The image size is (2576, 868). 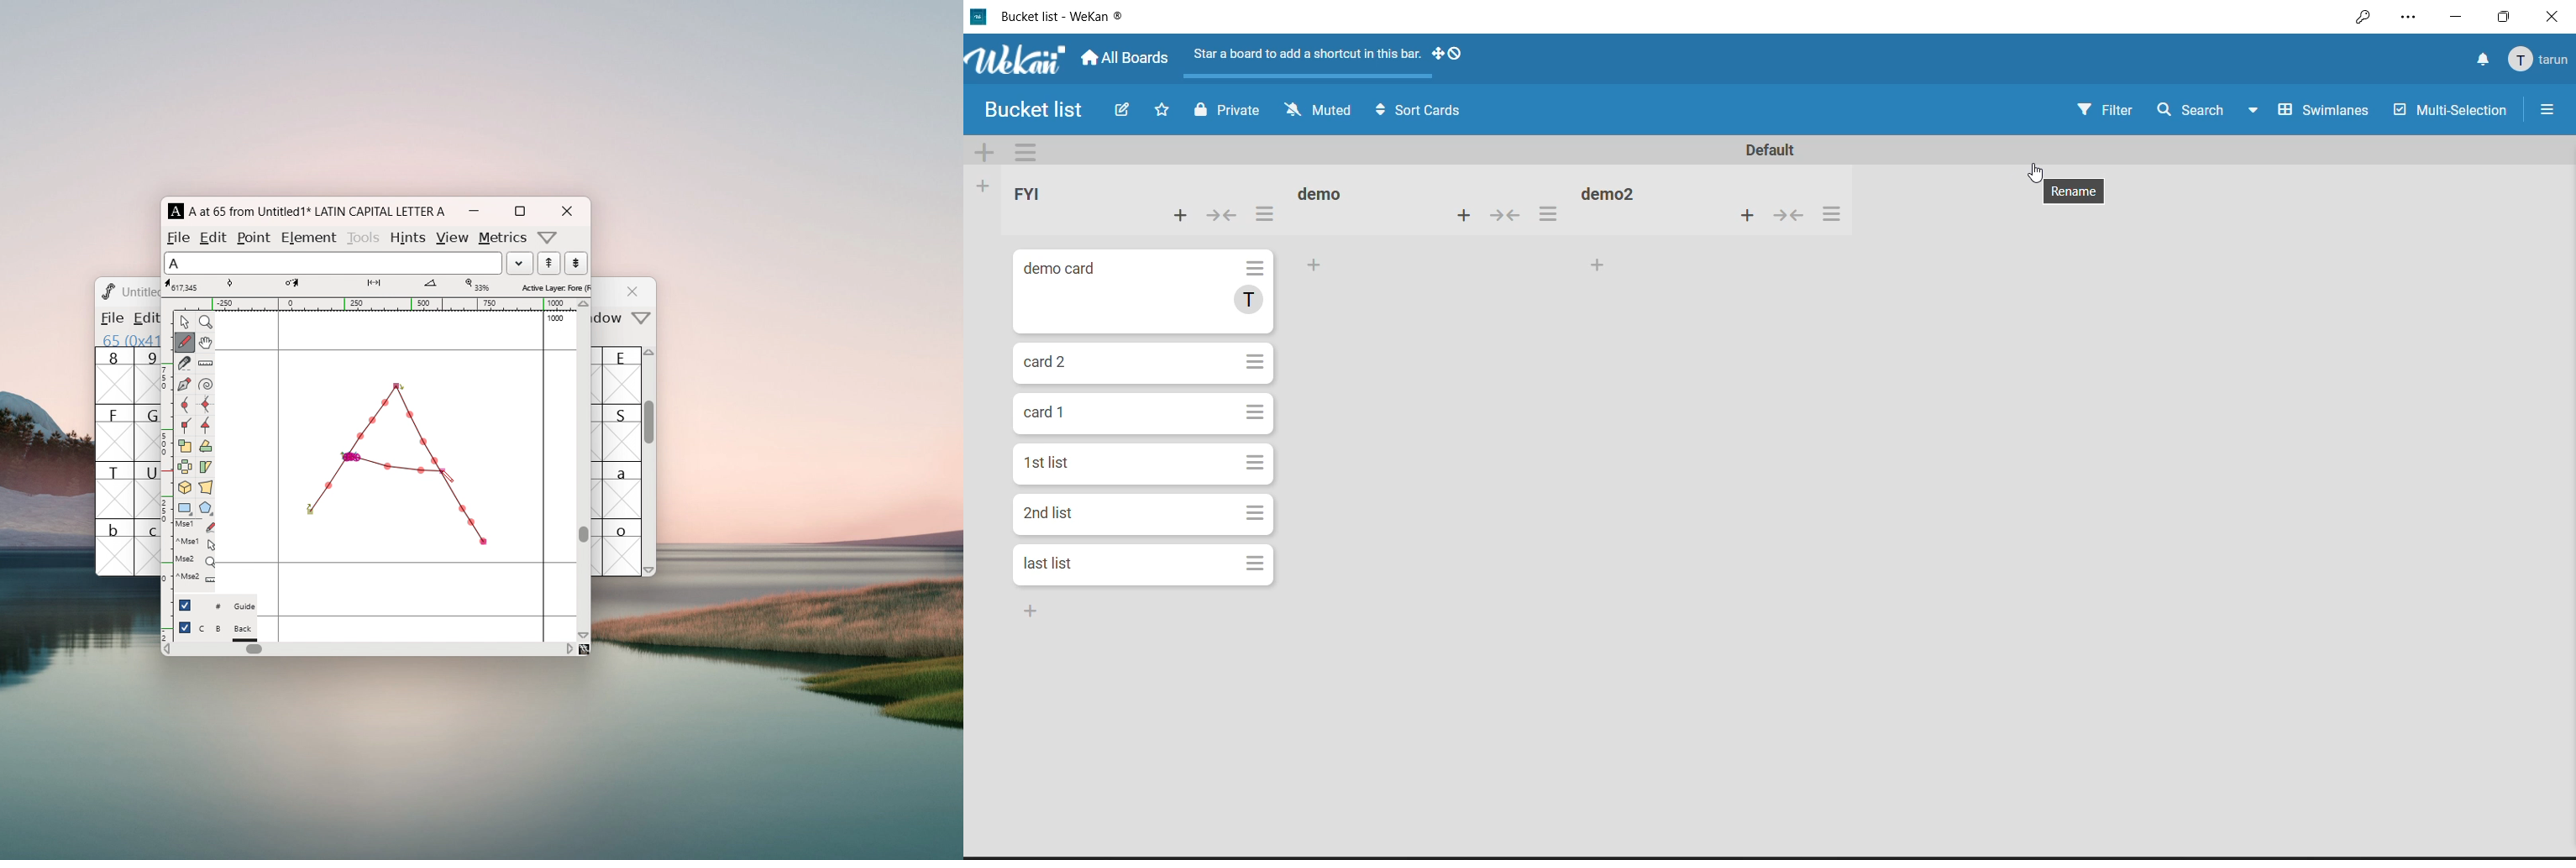 What do you see at coordinates (397, 563) in the screenshot?
I see `baseline` at bounding box center [397, 563].